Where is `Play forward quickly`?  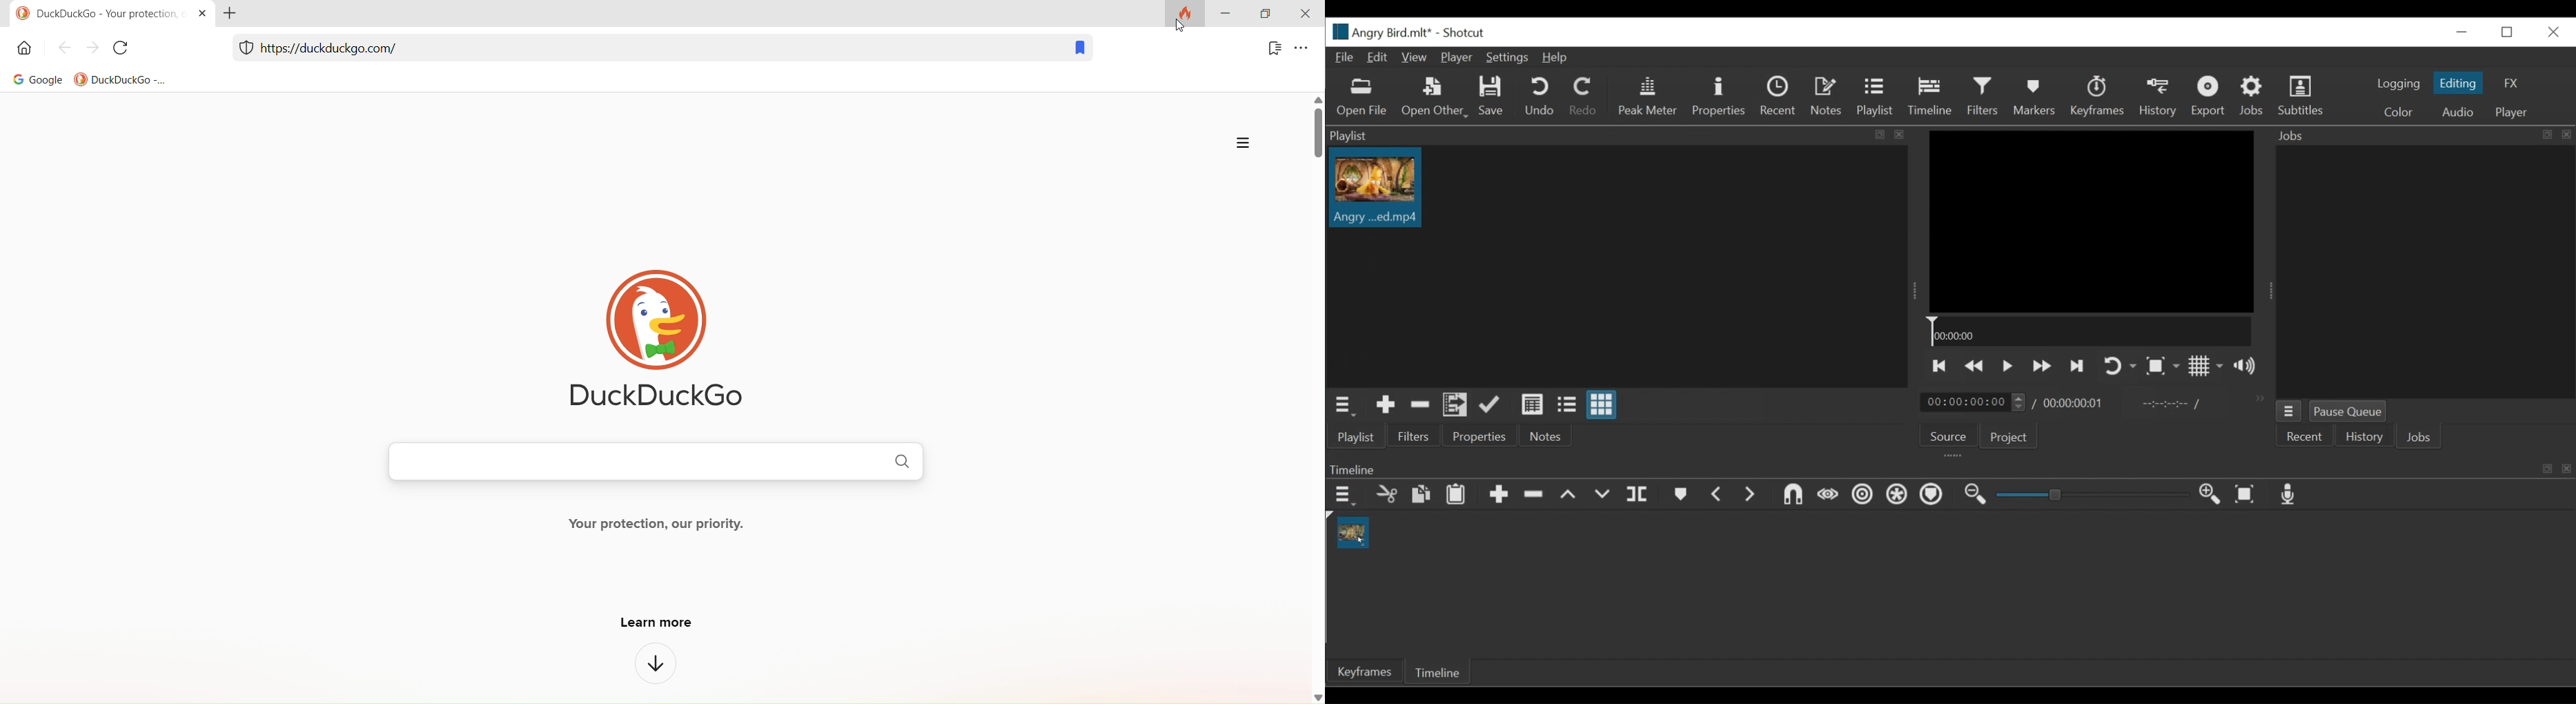
Play forward quickly is located at coordinates (2044, 366).